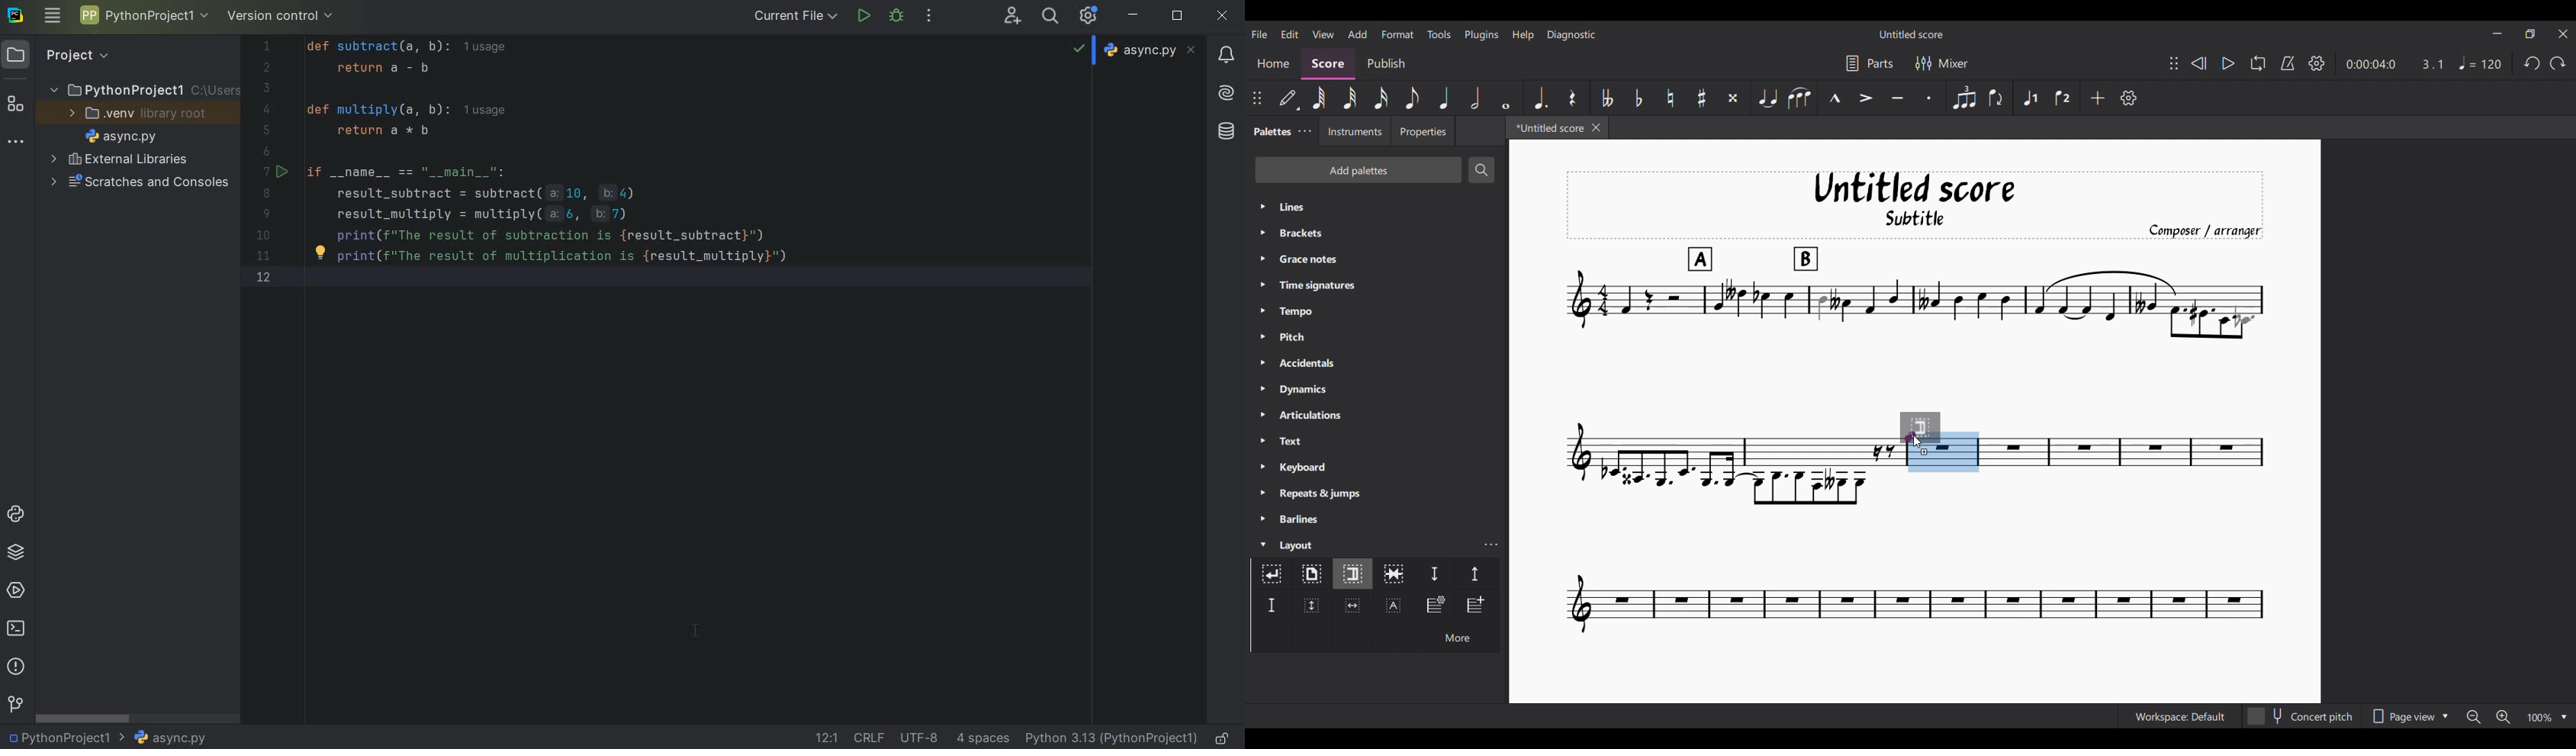 The width and height of the screenshot is (2576, 756). Describe the element at coordinates (1377, 415) in the screenshot. I see `Articulations` at that location.